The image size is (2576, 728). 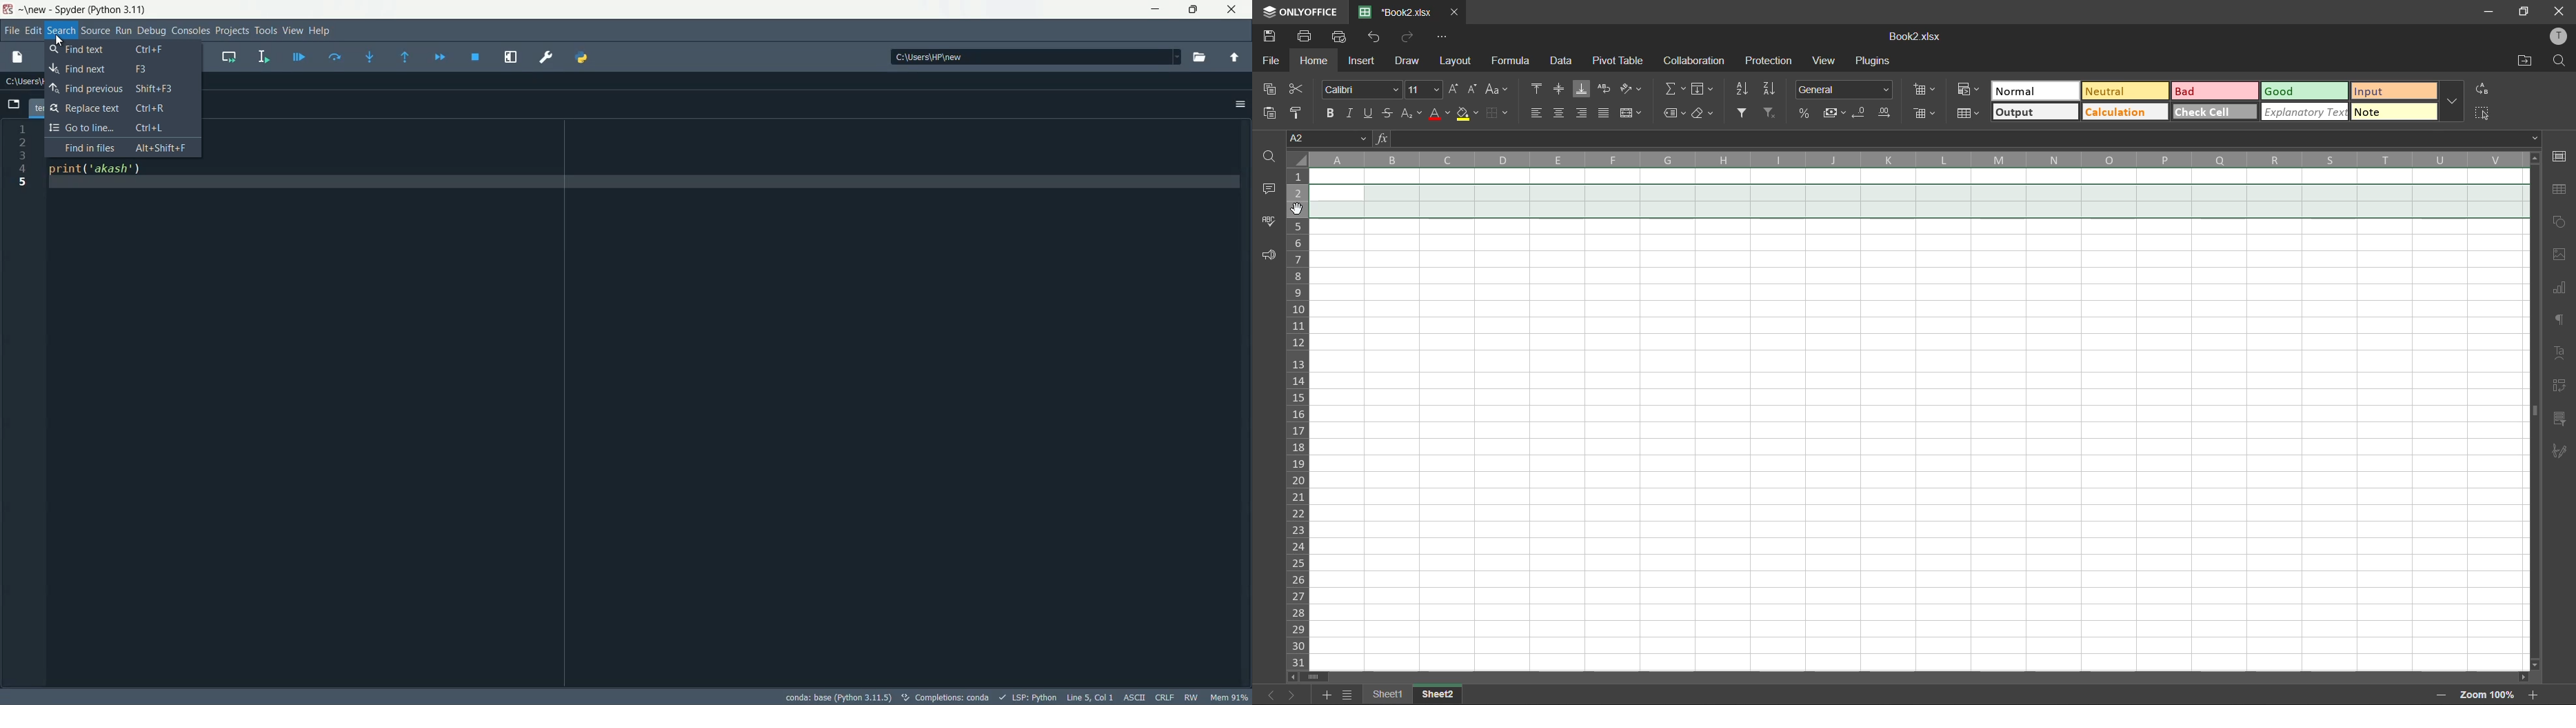 What do you see at coordinates (2557, 223) in the screenshot?
I see `shapes` at bounding box center [2557, 223].